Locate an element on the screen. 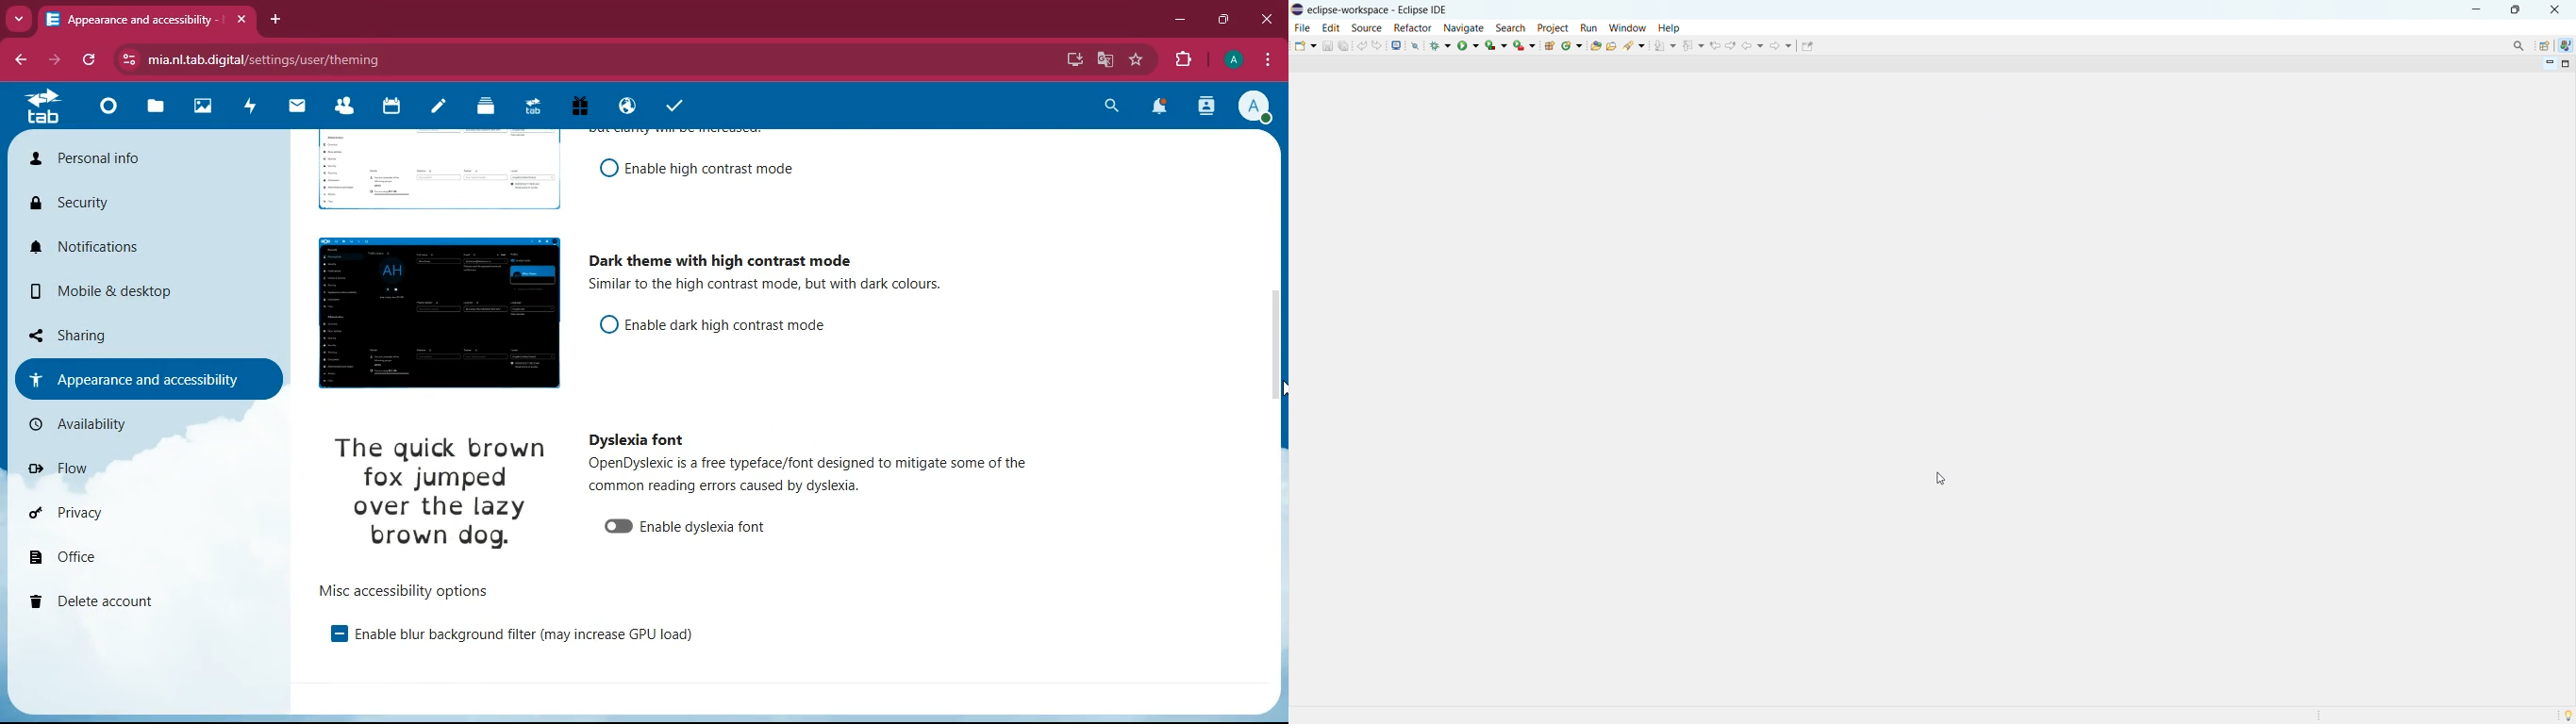  save all is located at coordinates (1344, 45).